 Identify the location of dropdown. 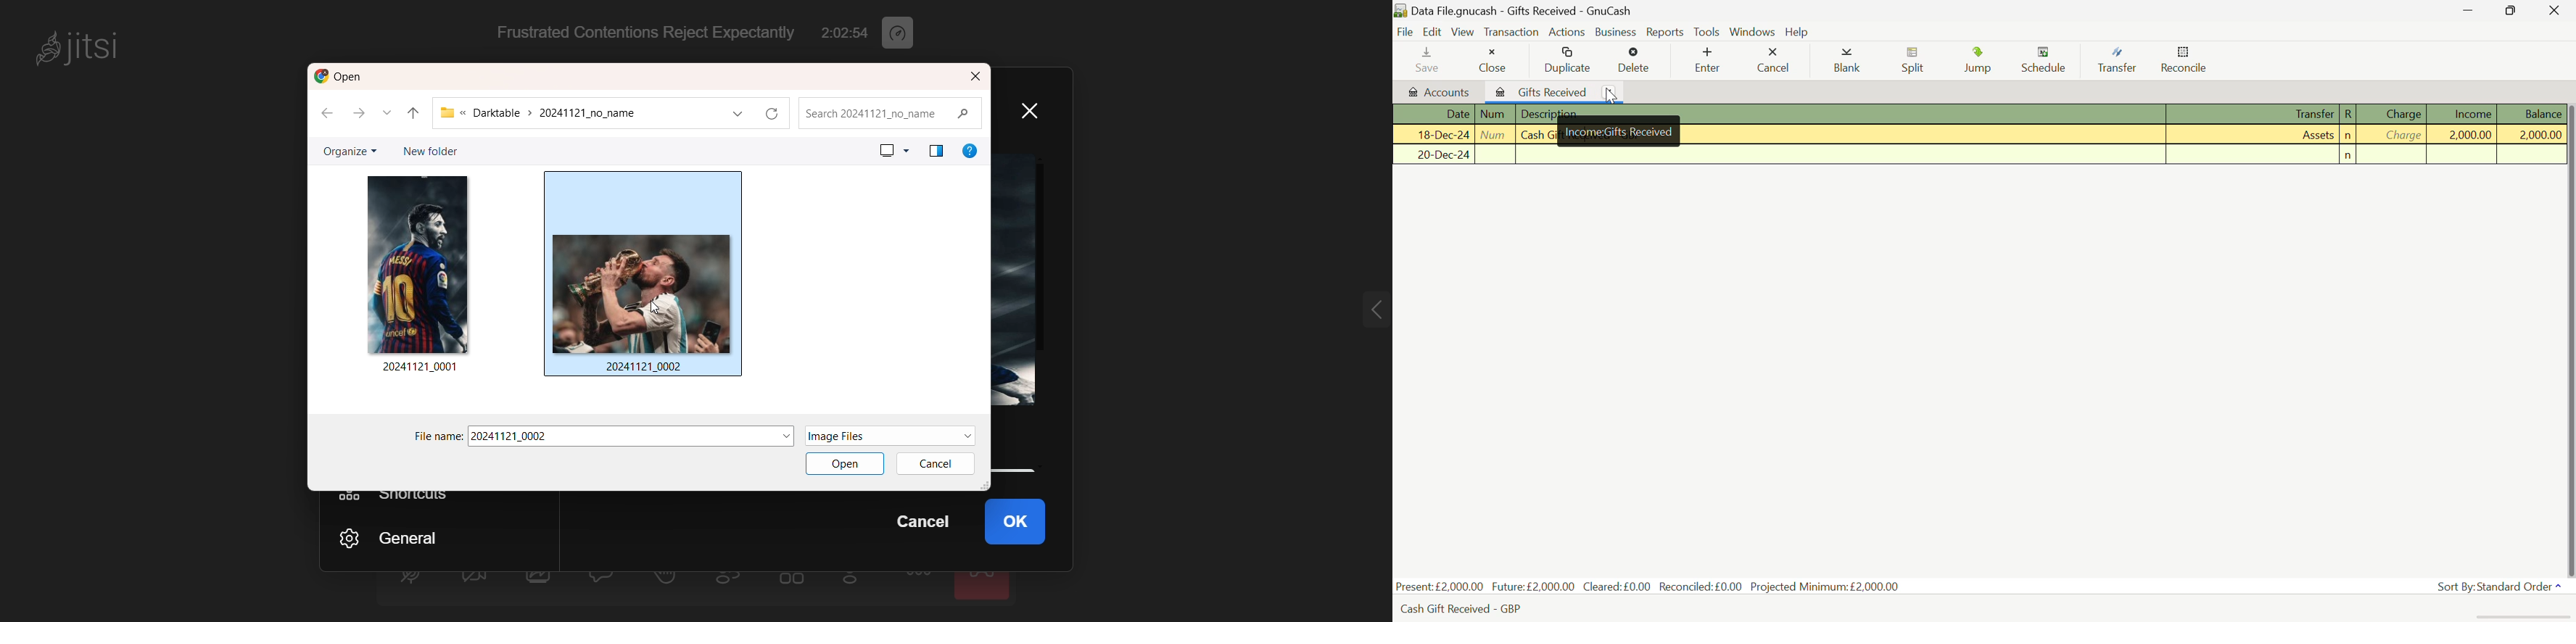
(783, 434).